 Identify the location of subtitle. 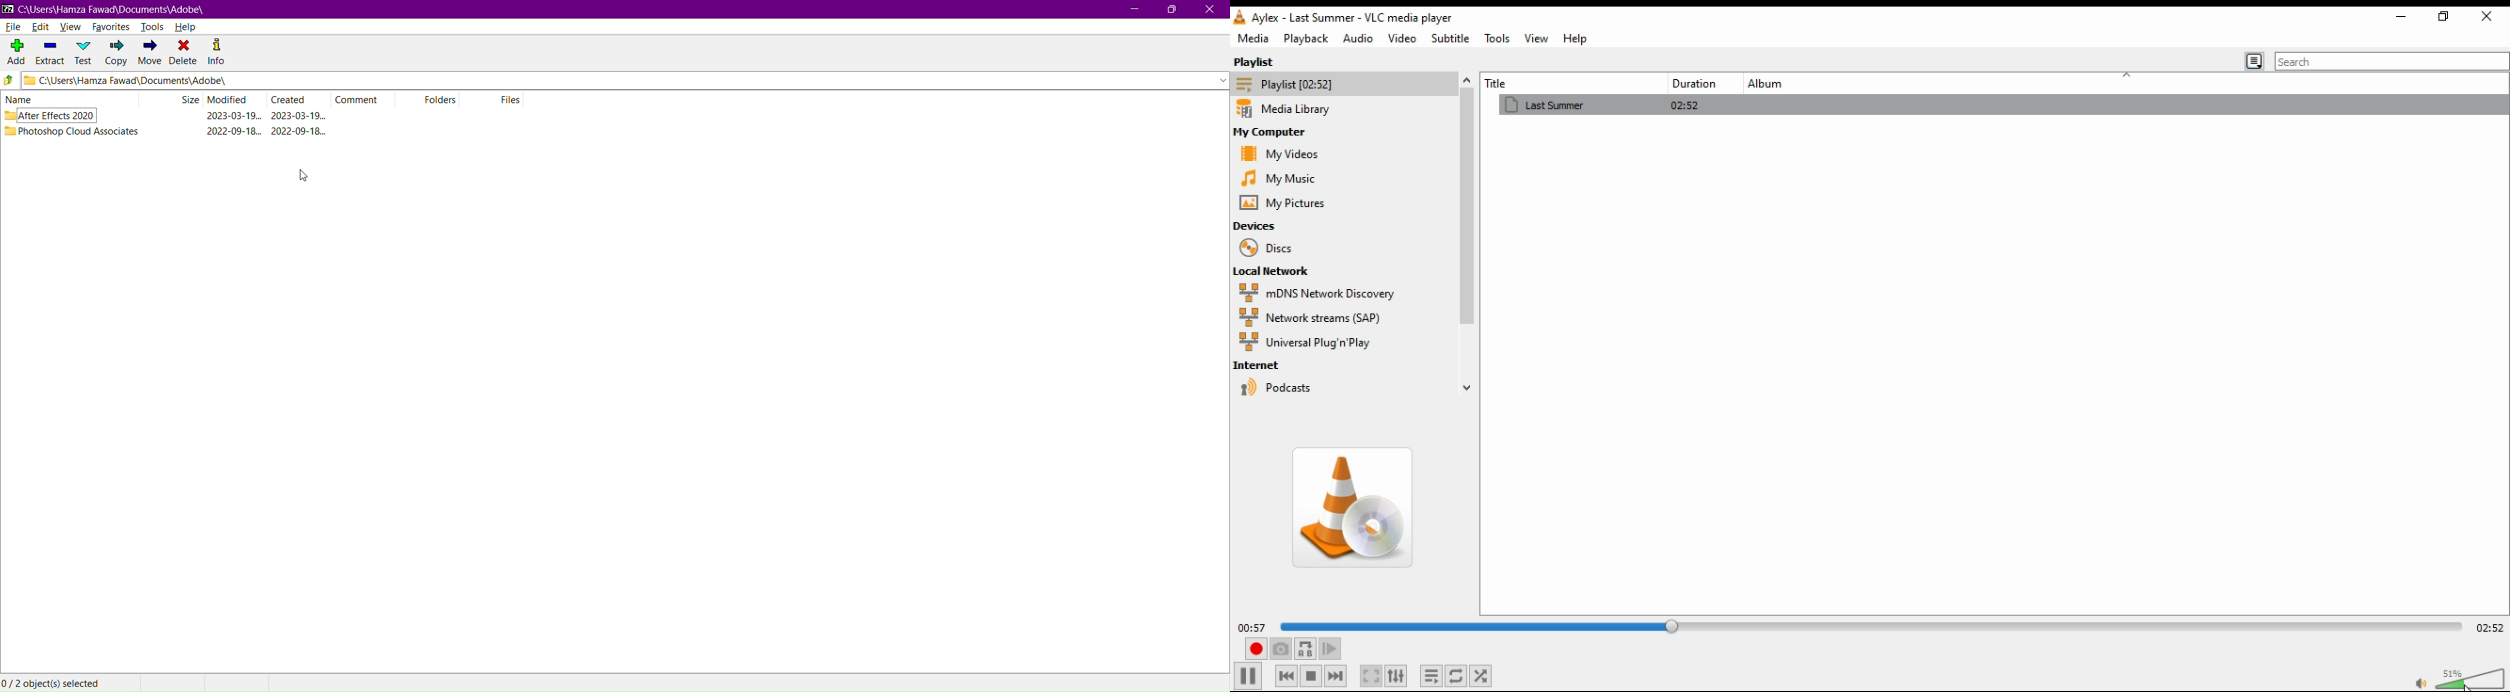
(1450, 38).